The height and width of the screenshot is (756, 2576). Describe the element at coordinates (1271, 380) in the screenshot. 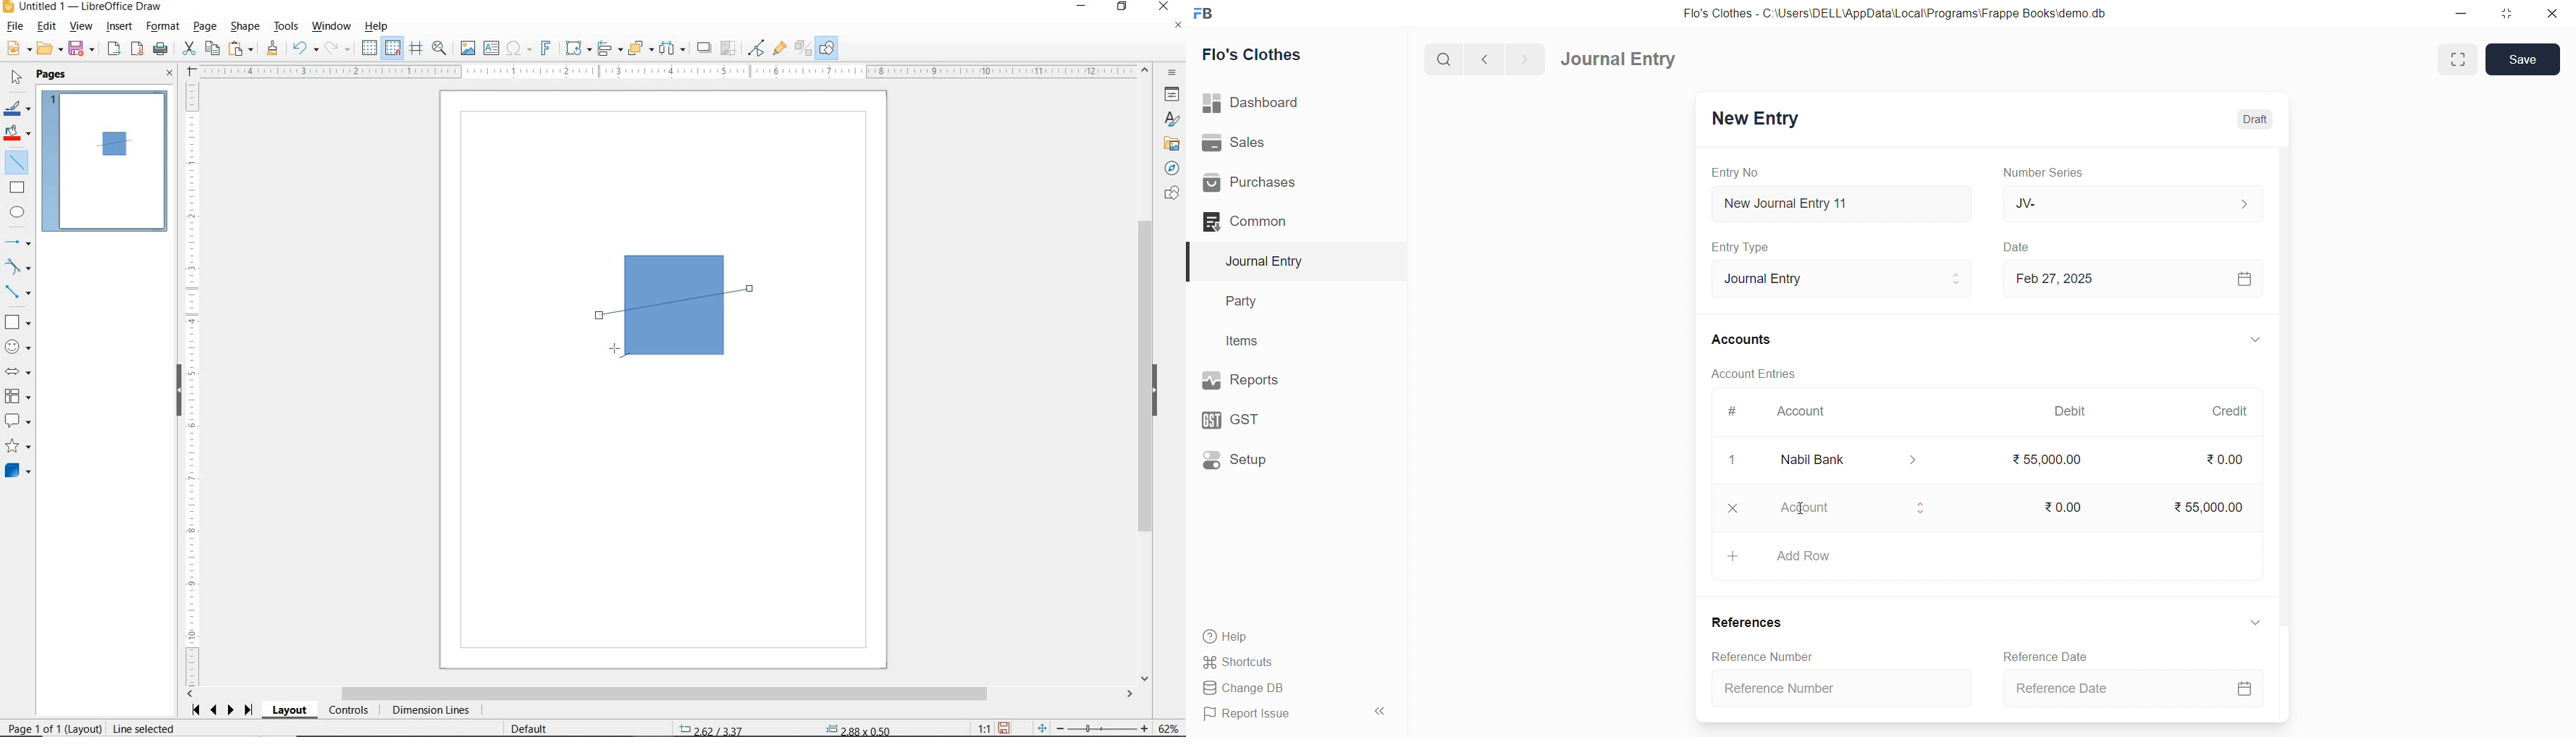

I see `Reports` at that location.